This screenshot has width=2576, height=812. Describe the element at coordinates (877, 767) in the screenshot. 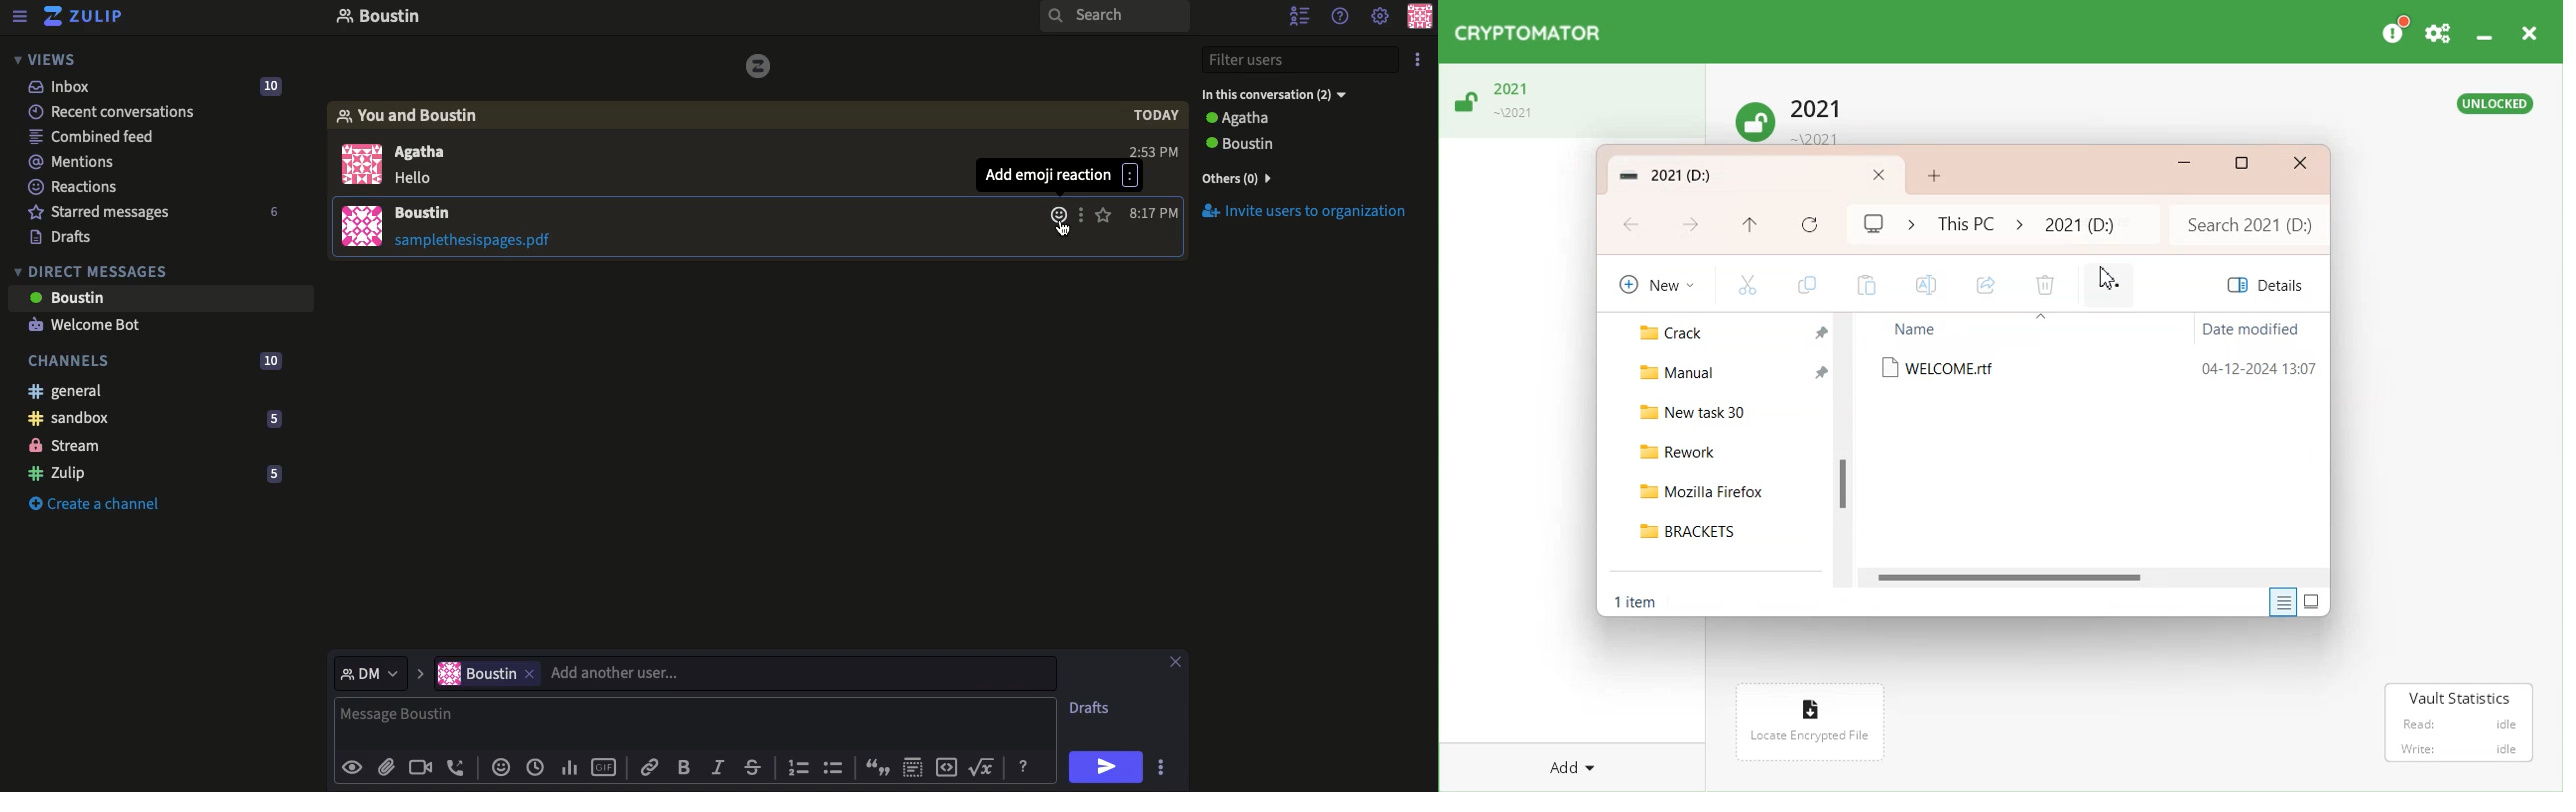

I see `Quote` at that location.